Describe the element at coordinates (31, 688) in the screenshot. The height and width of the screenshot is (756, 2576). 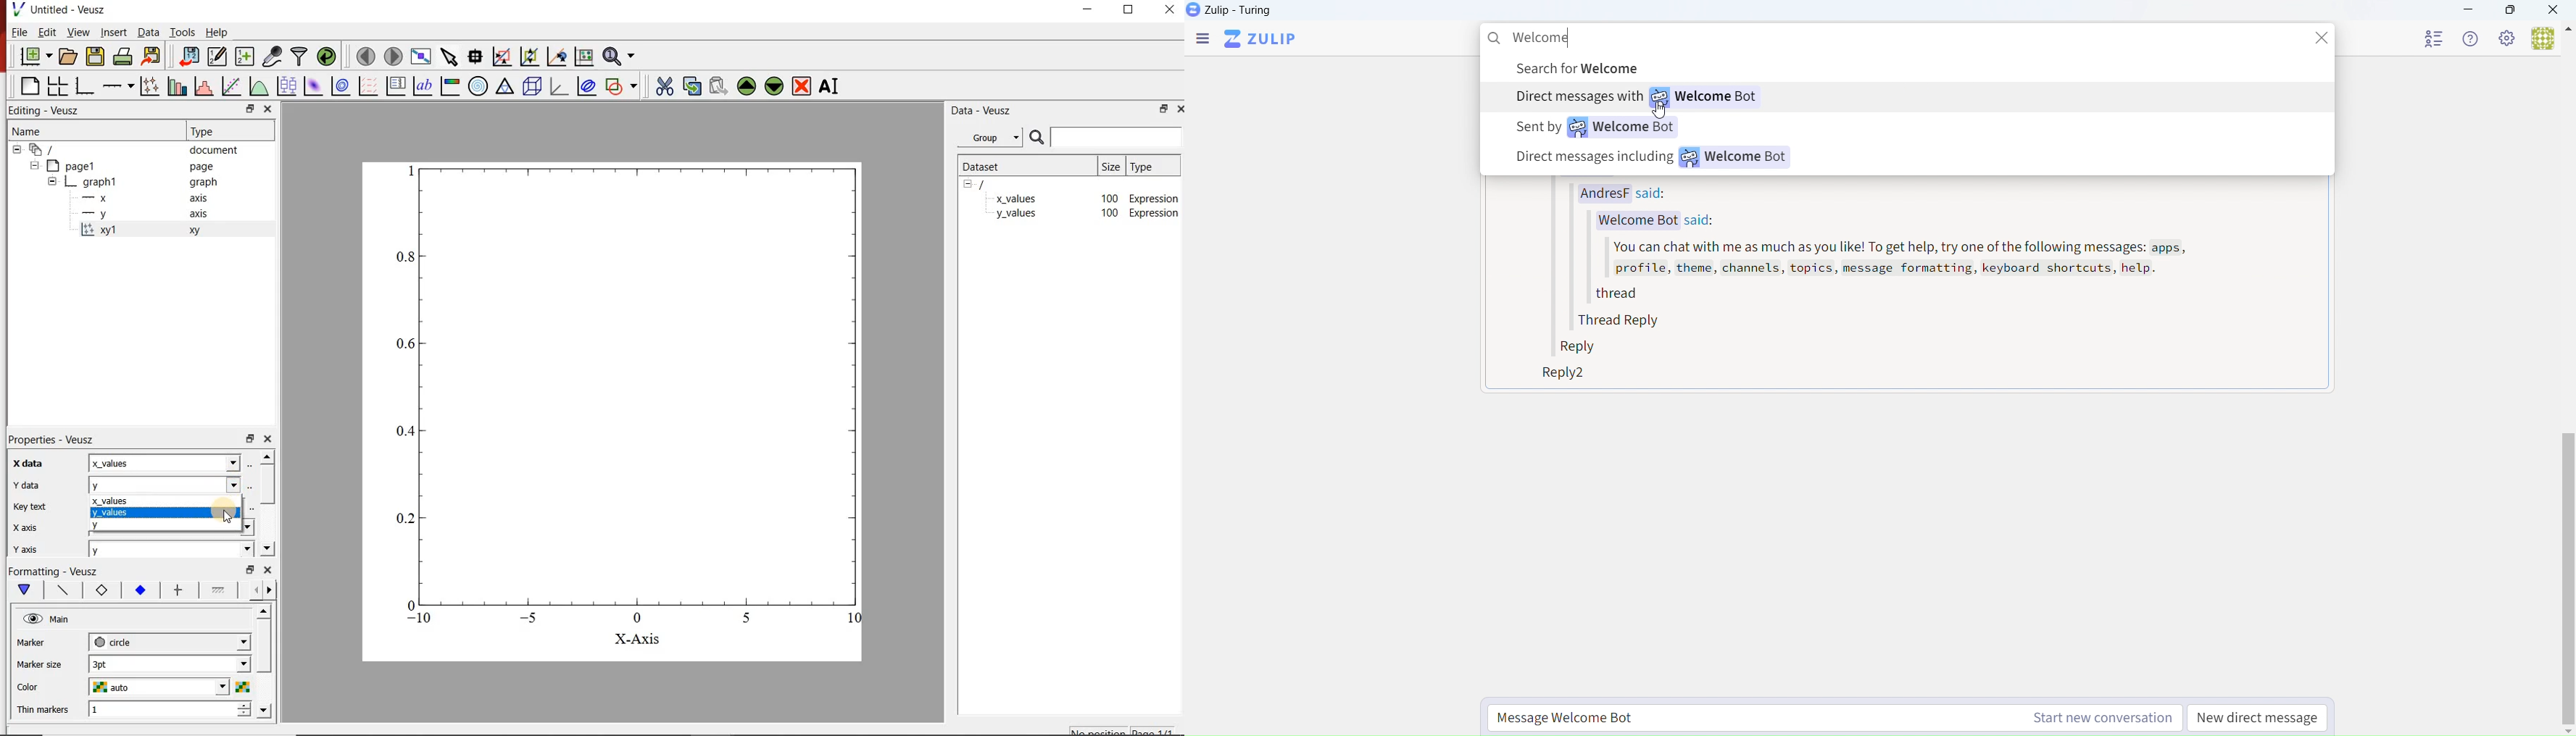
I see `Color` at that location.